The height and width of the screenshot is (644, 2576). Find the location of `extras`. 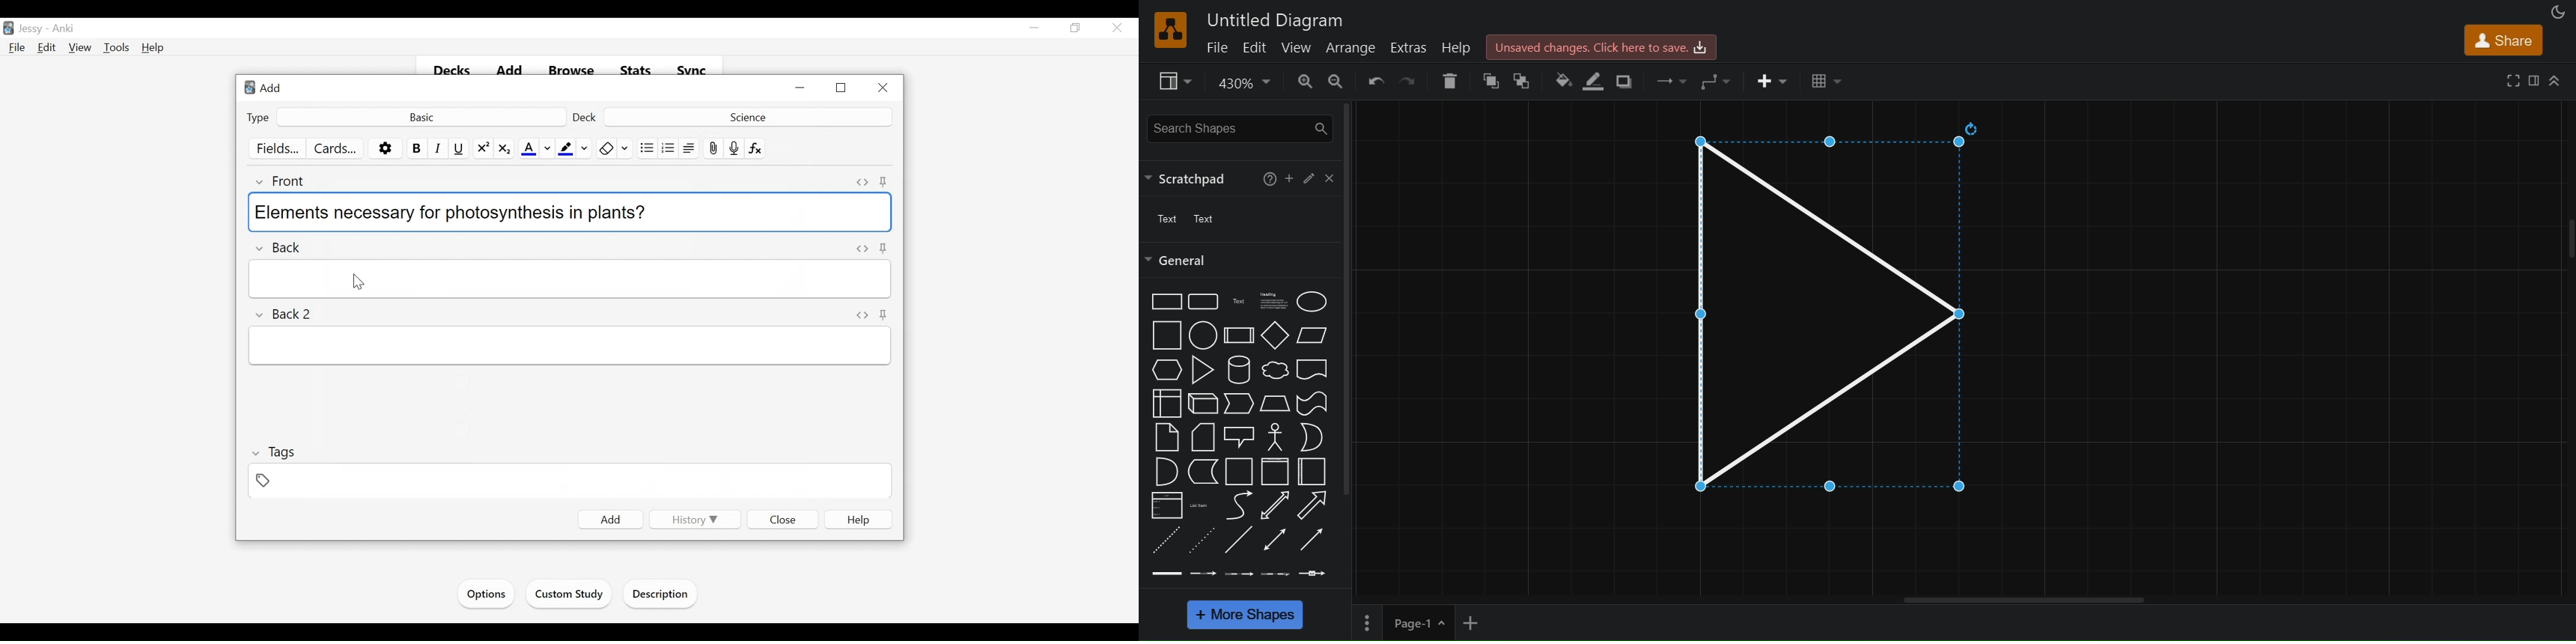

extras is located at coordinates (1410, 46).